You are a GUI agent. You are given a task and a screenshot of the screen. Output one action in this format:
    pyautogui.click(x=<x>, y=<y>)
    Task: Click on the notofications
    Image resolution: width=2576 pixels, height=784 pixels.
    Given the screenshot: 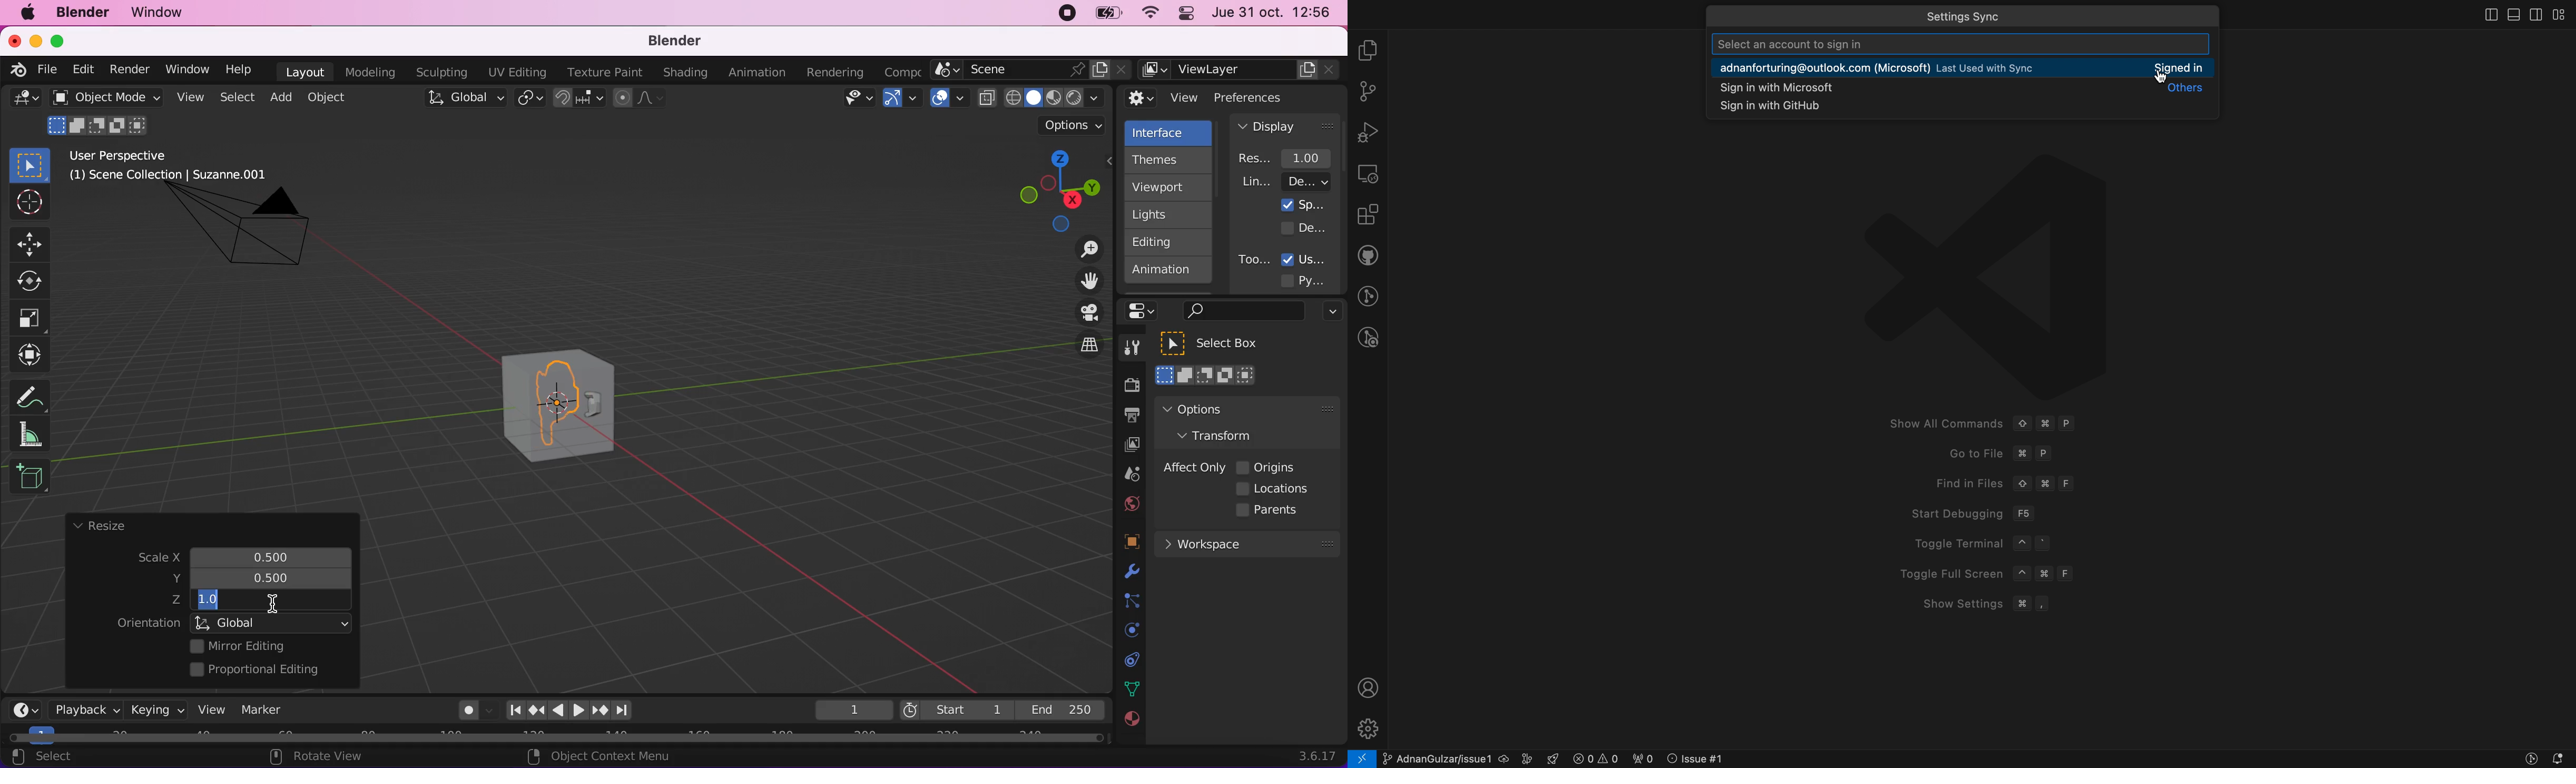 What is the action you would take?
    pyautogui.click(x=2561, y=759)
    